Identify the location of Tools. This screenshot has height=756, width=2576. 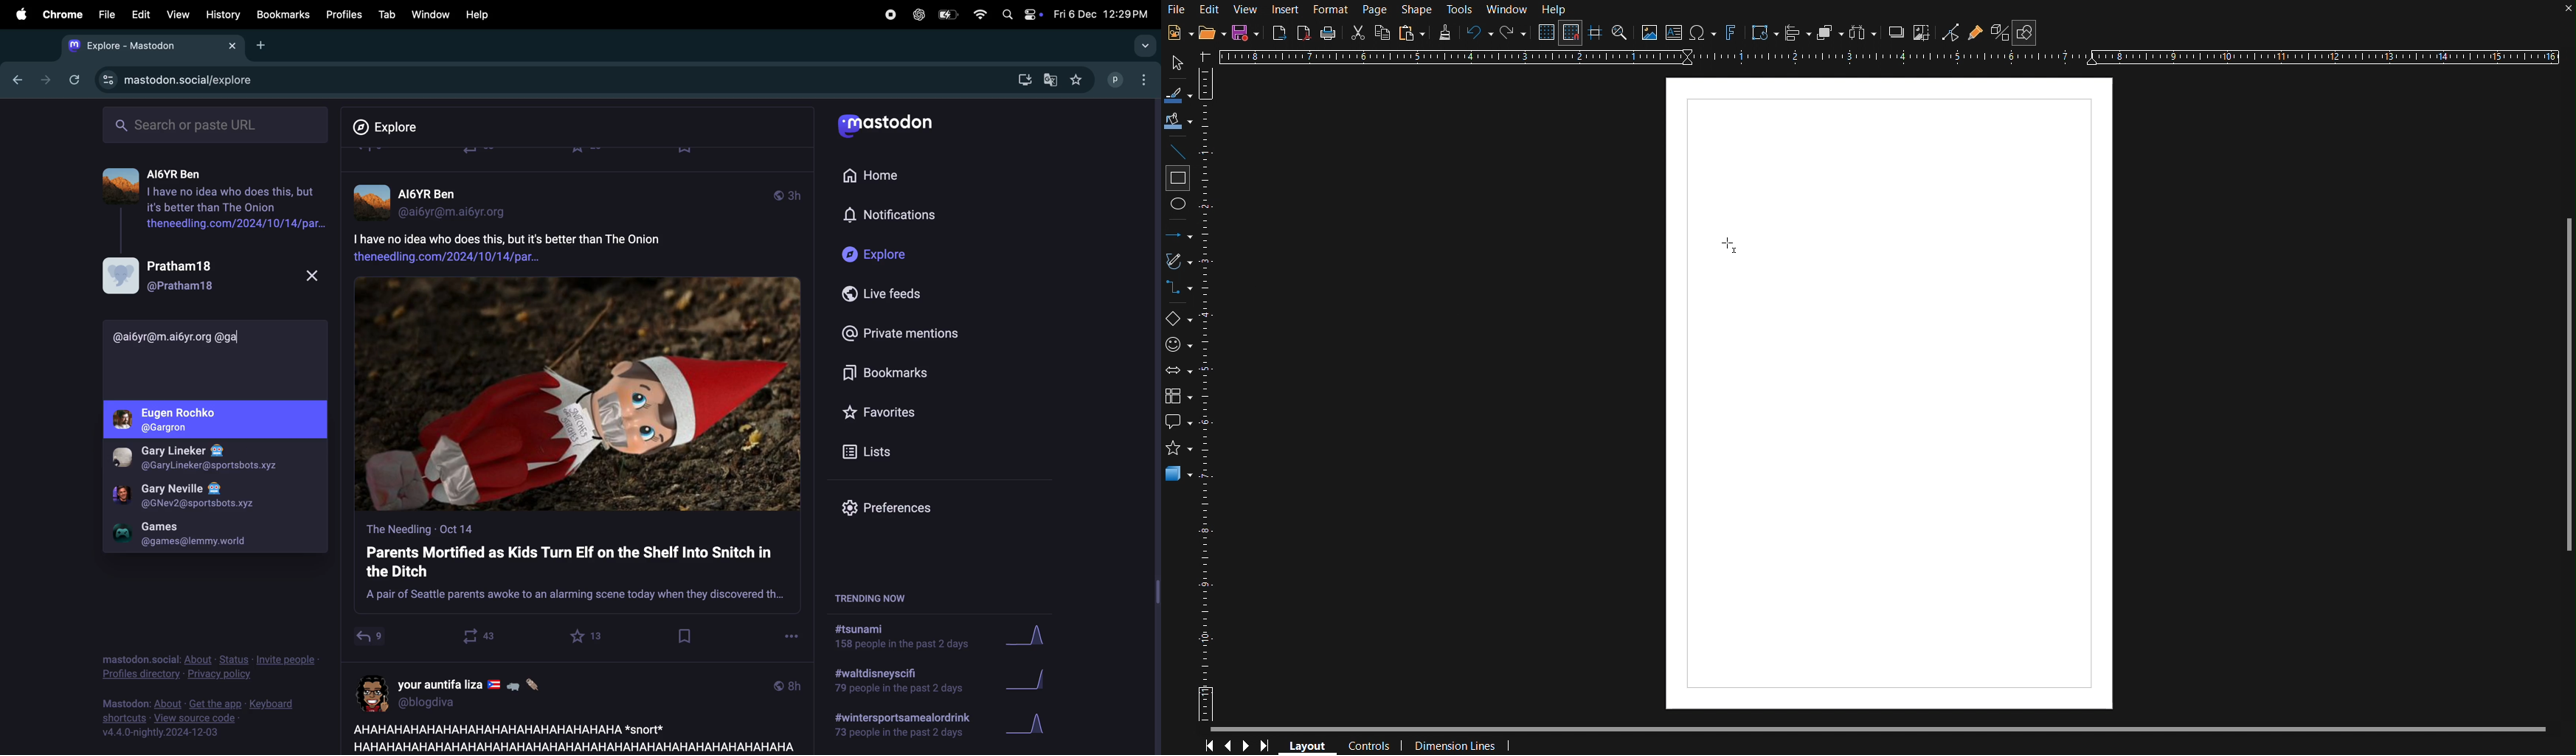
(1461, 10).